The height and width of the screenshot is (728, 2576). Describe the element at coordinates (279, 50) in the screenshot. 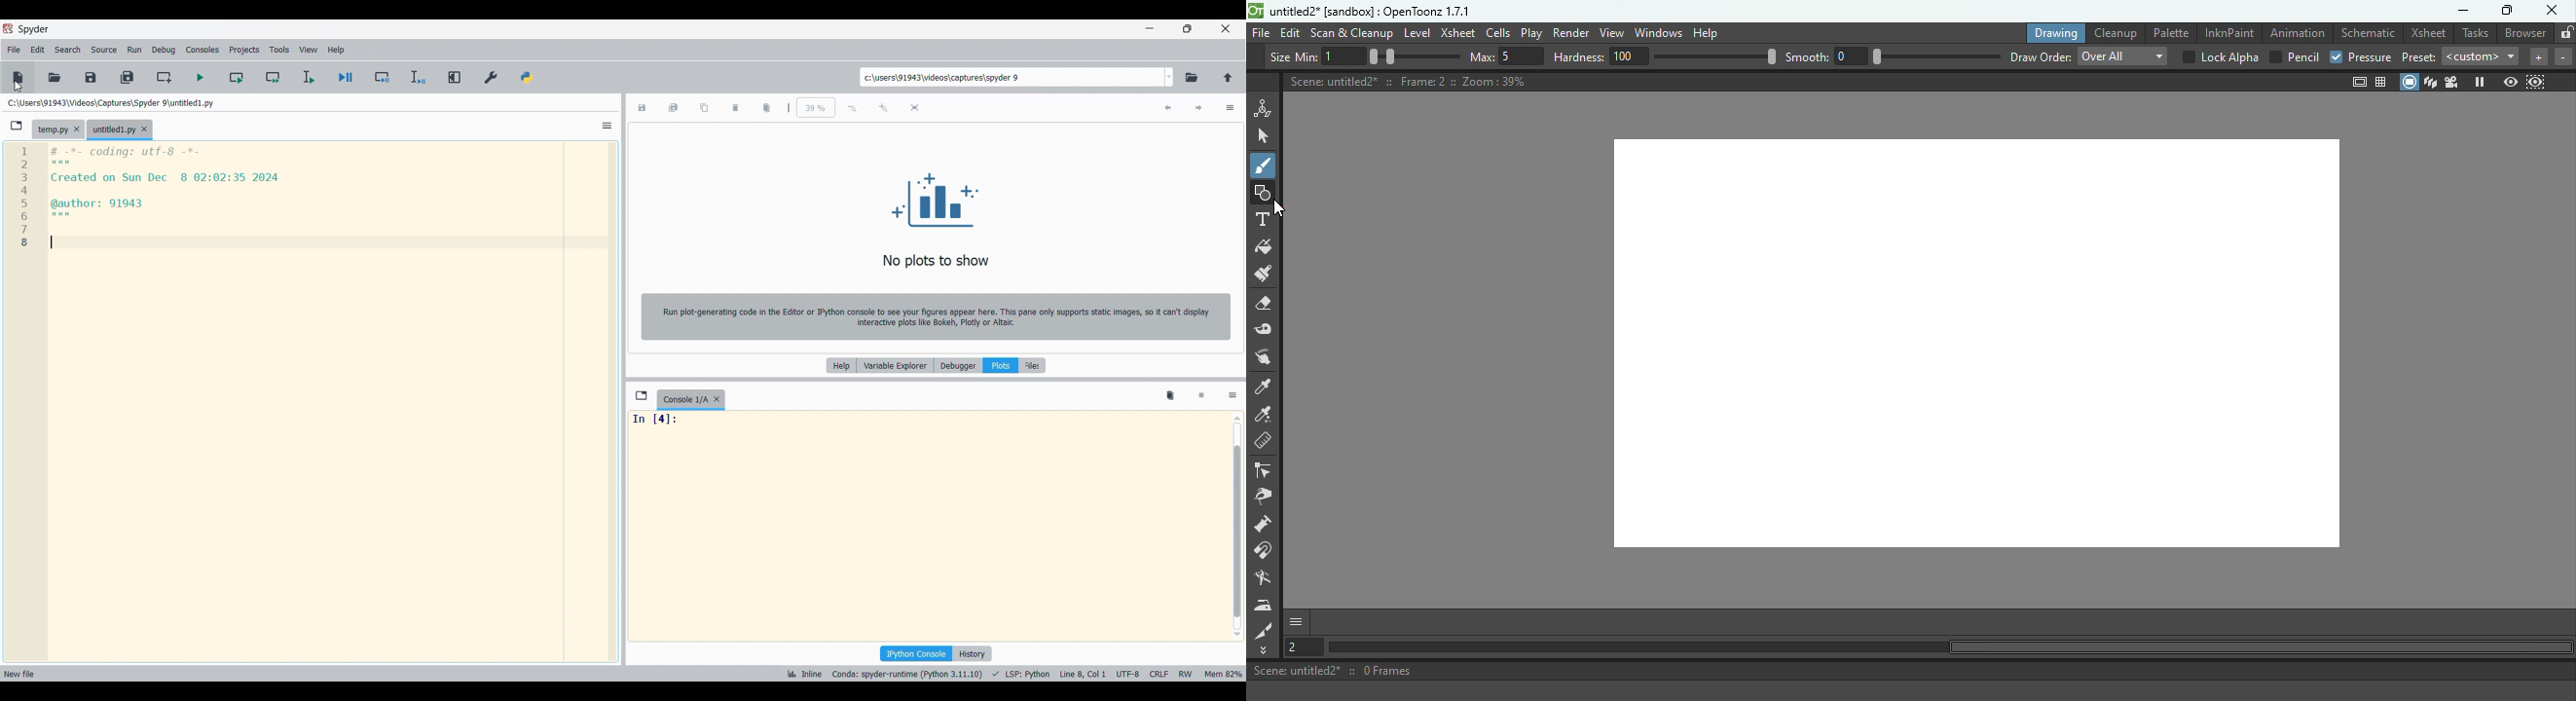

I see `Tools menu ` at that location.